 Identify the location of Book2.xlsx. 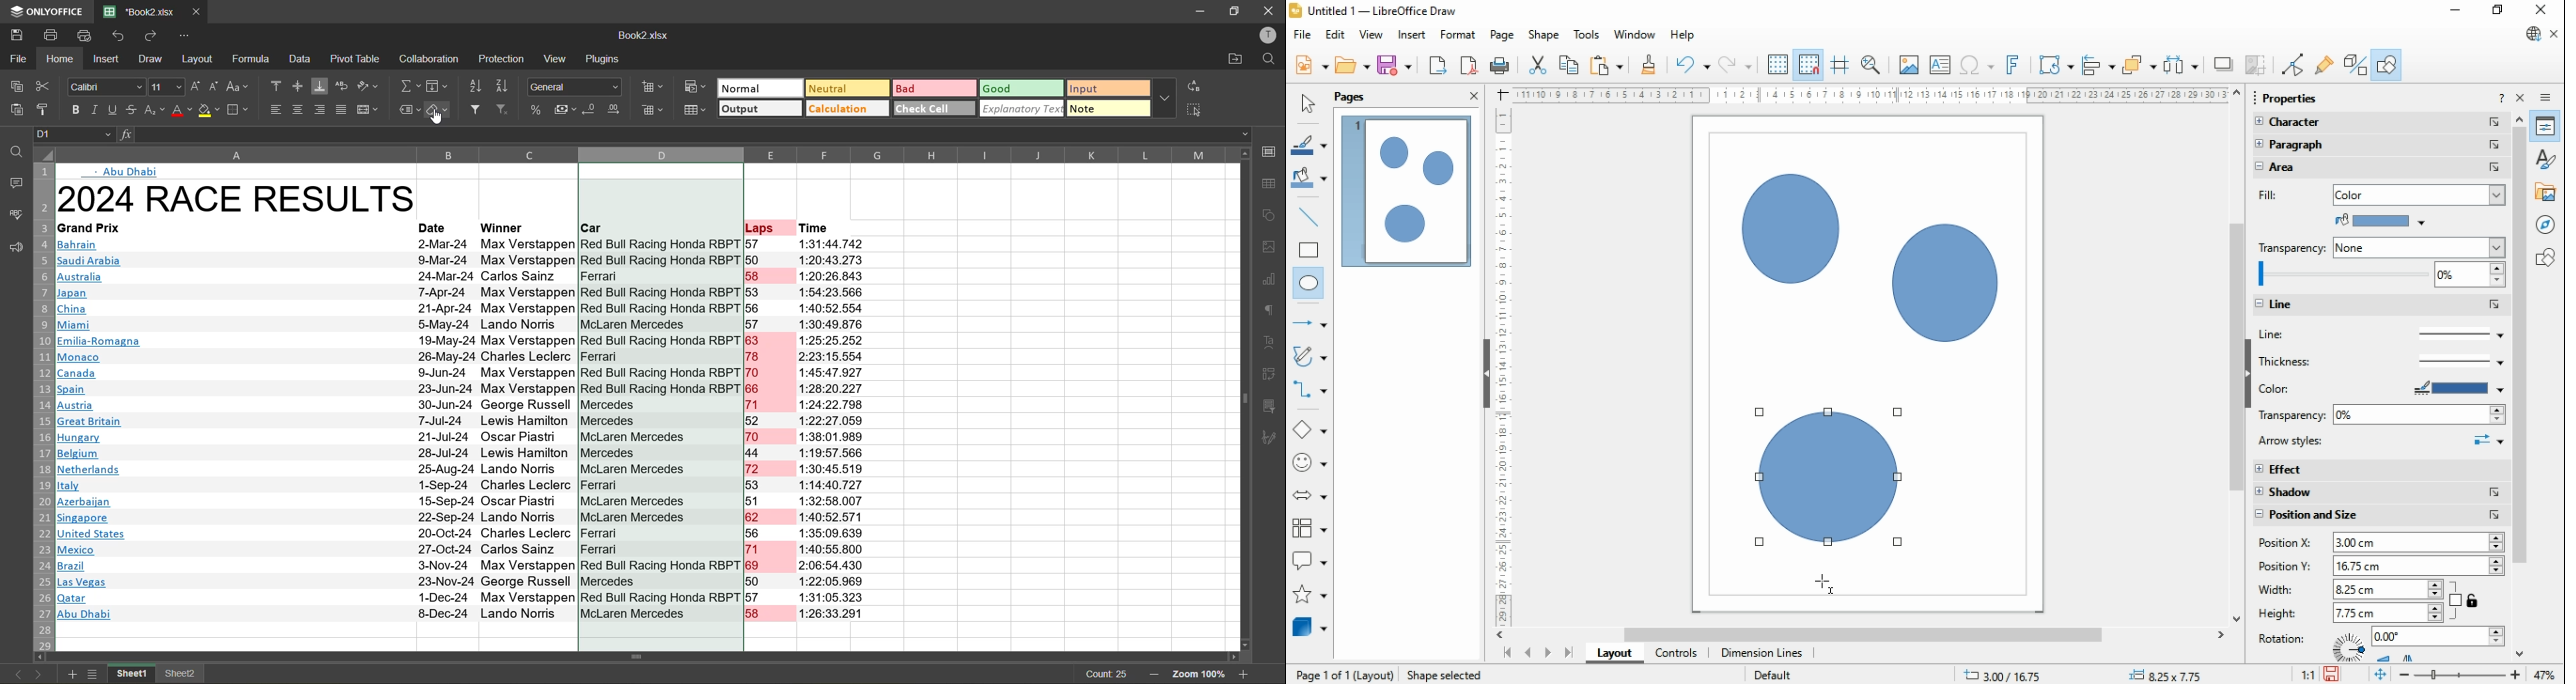
(643, 35).